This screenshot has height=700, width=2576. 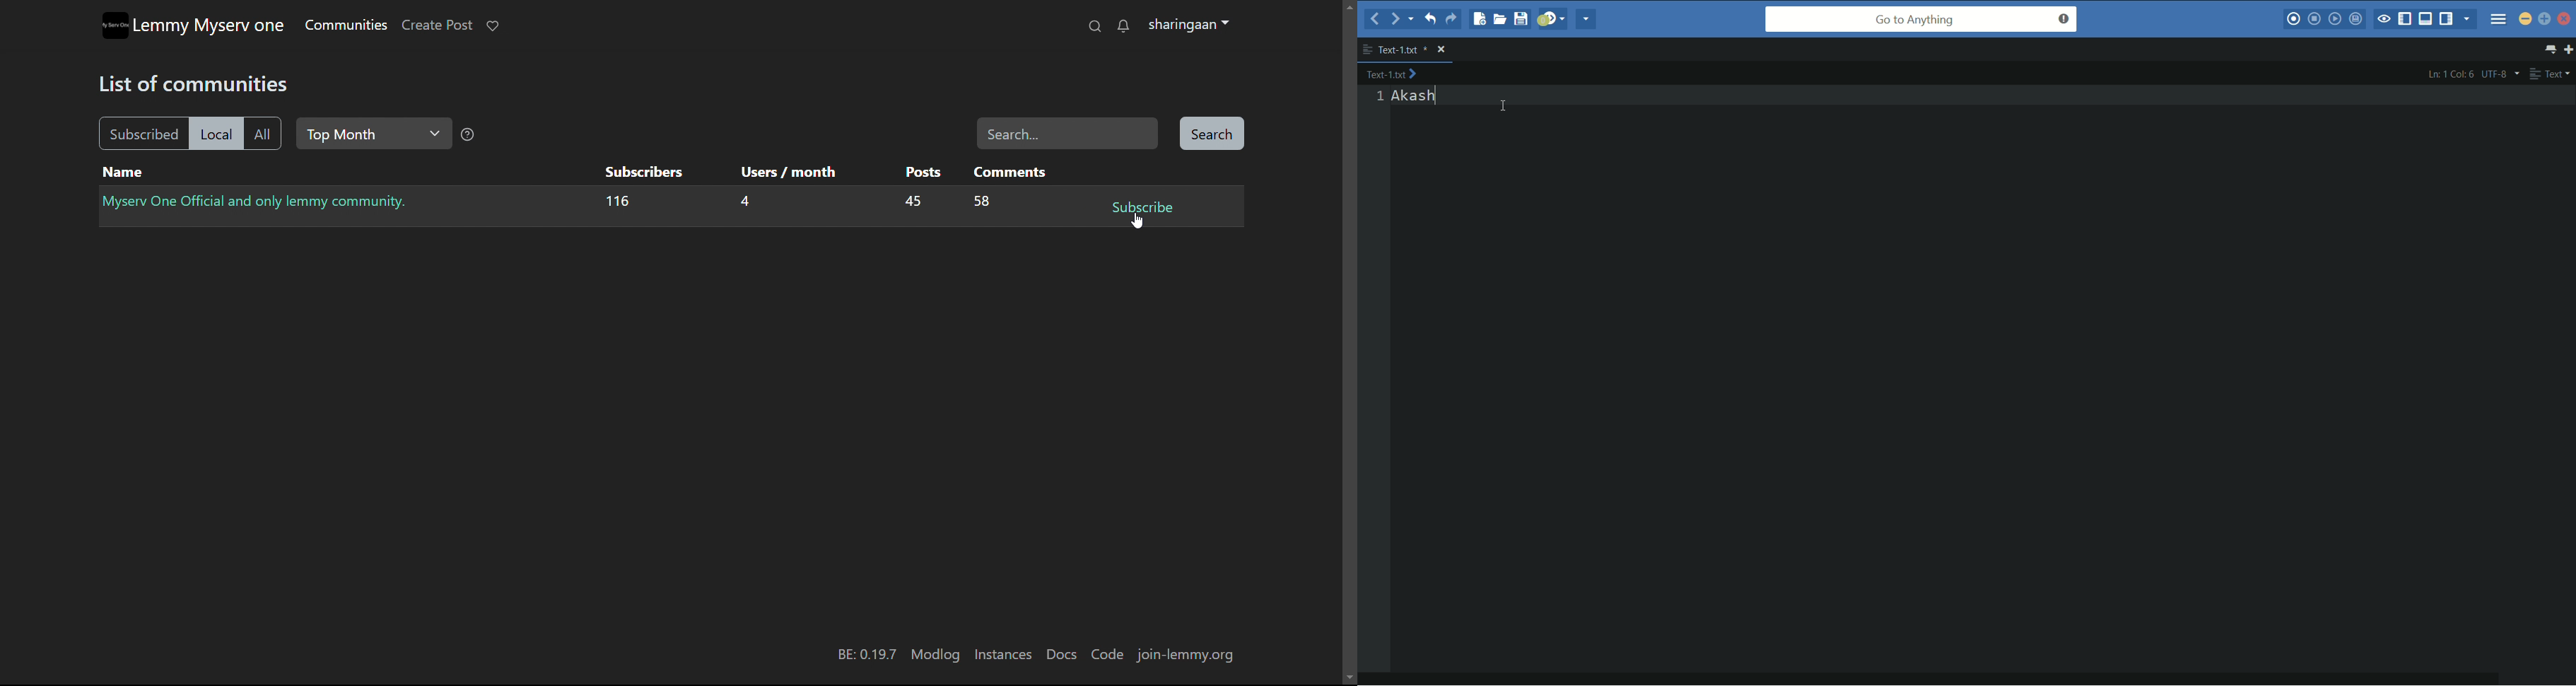 I want to click on code, so click(x=1106, y=654).